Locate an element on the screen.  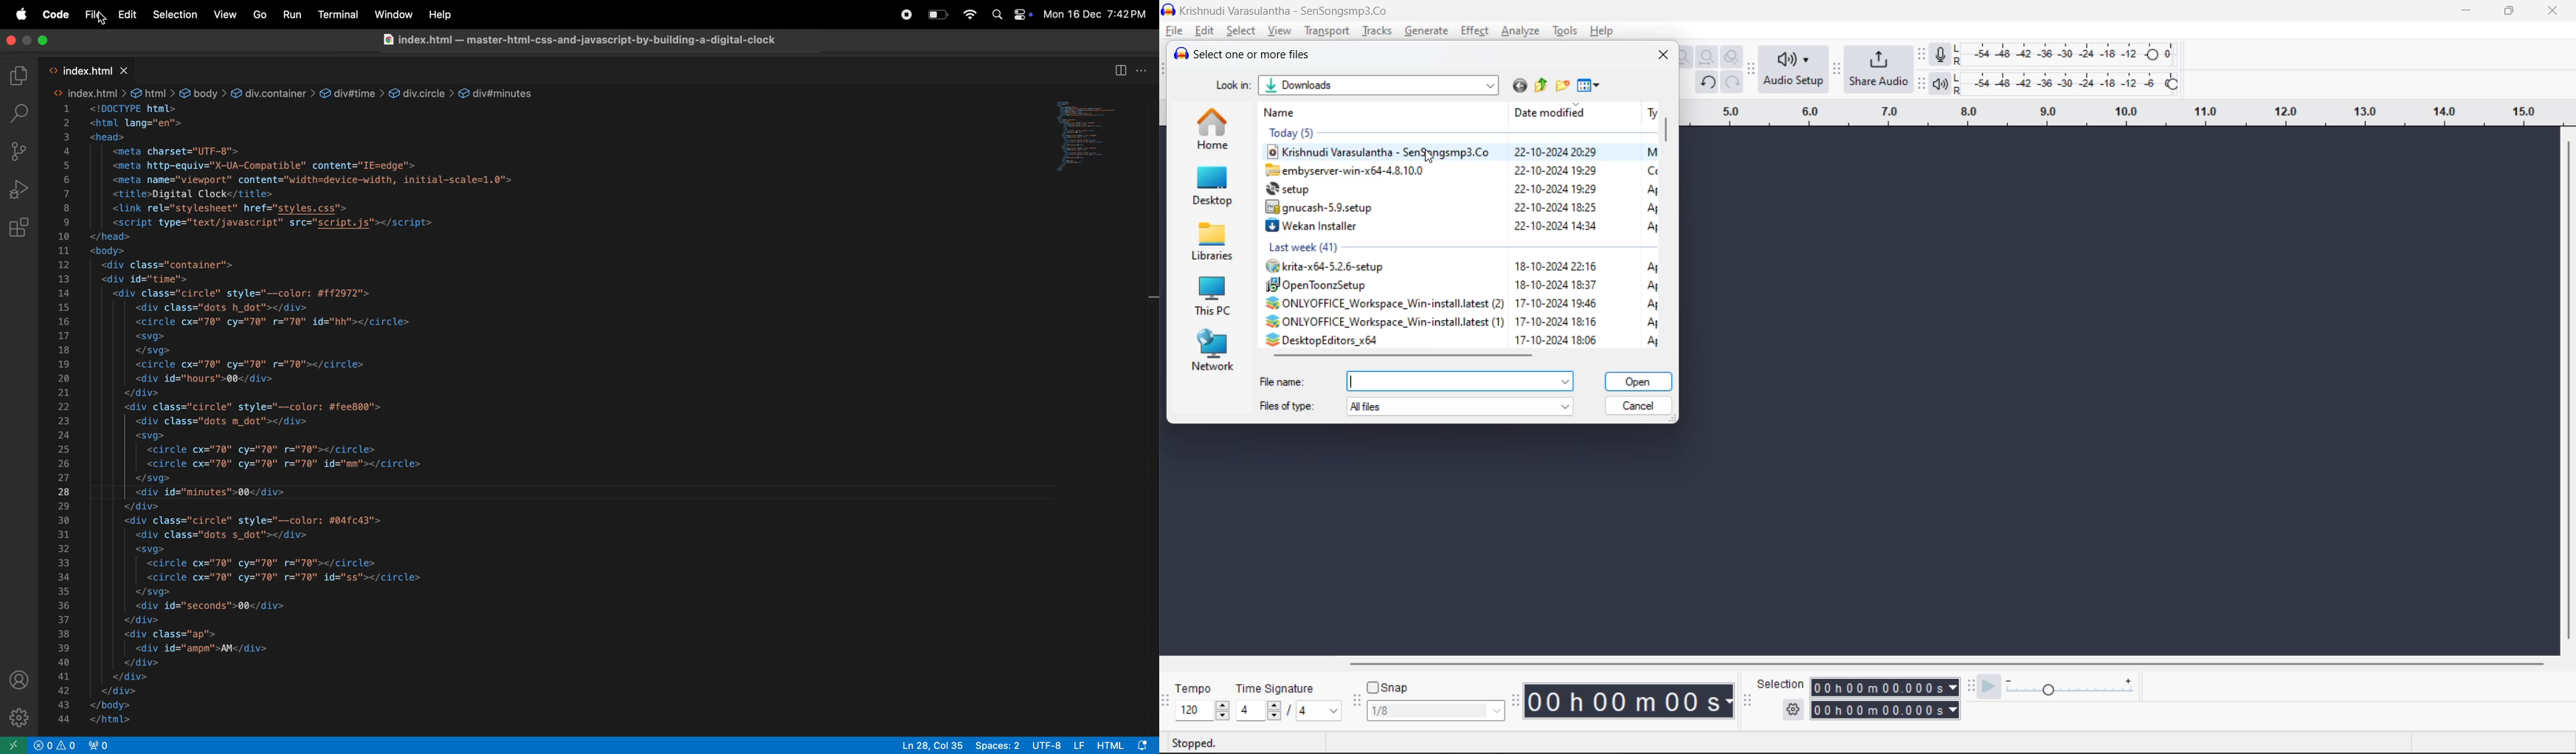
Terminal is located at coordinates (338, 14).